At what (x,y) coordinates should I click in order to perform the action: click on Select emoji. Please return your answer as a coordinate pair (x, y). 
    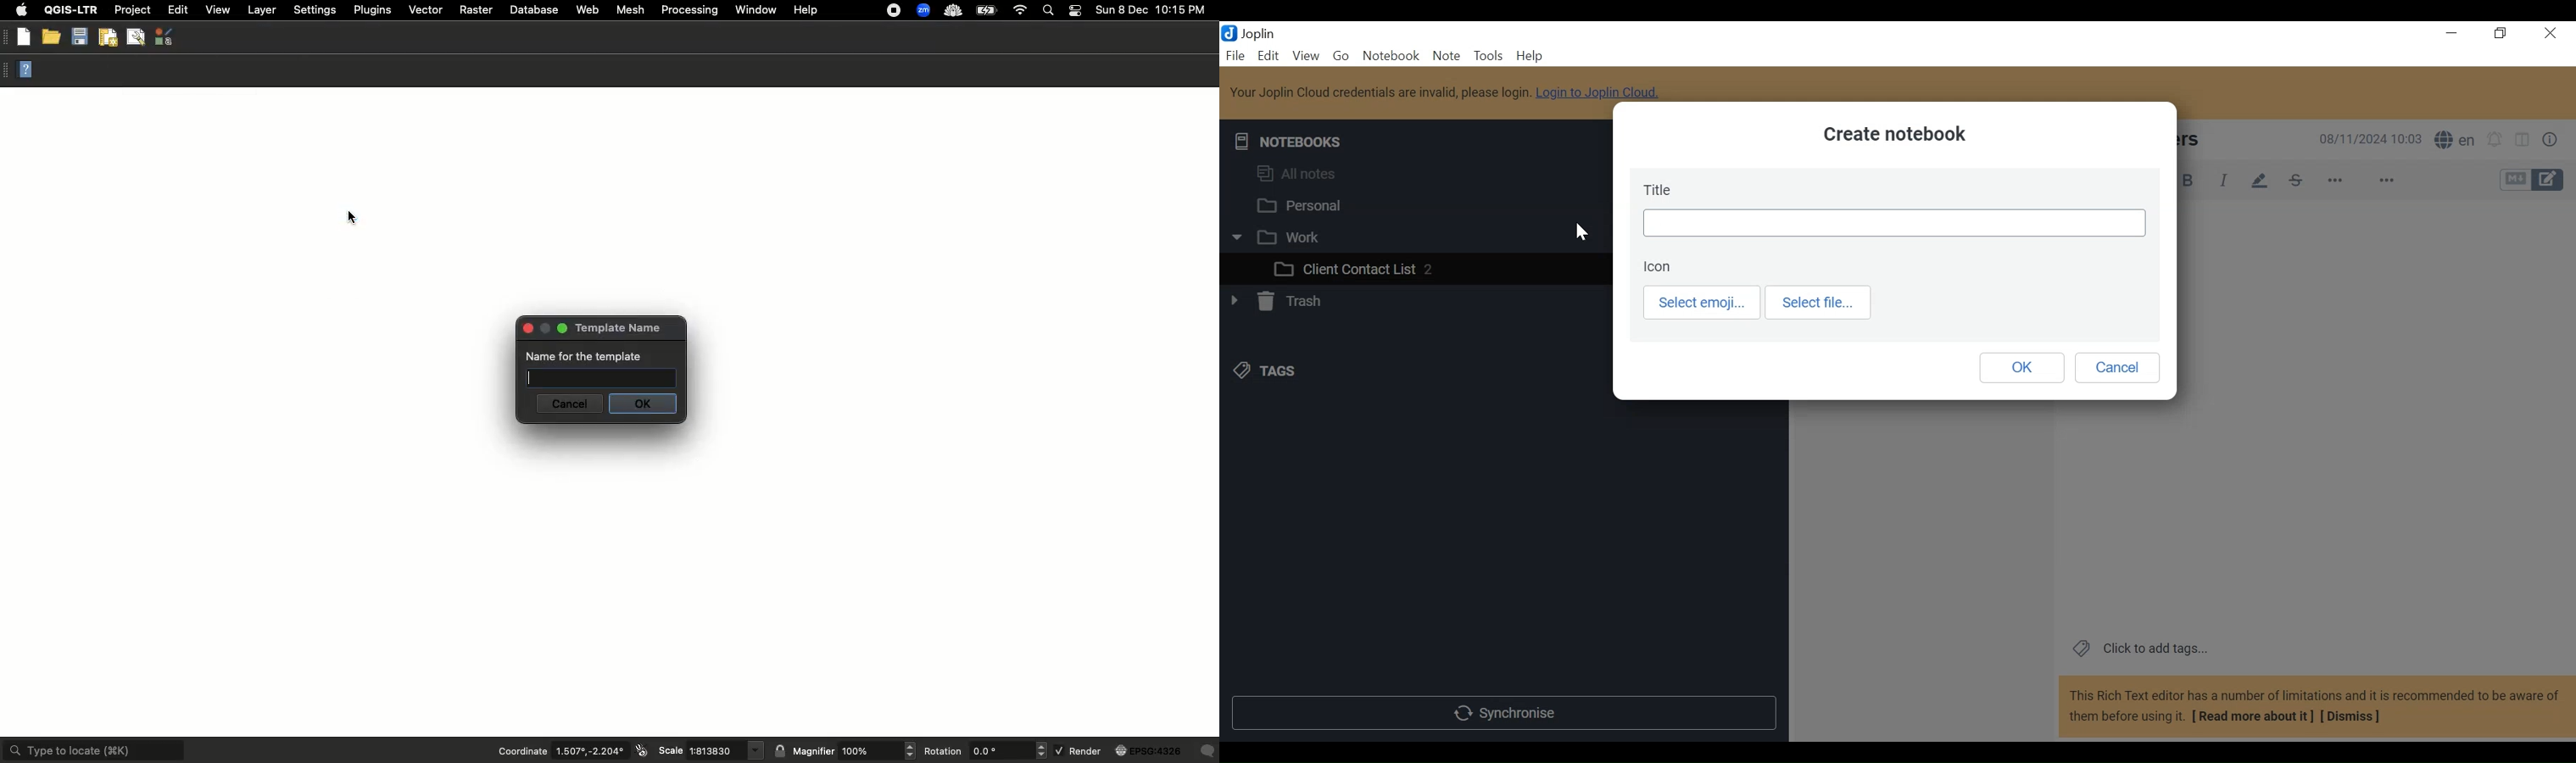
    Looking at the image, I should click on (1700, 301).